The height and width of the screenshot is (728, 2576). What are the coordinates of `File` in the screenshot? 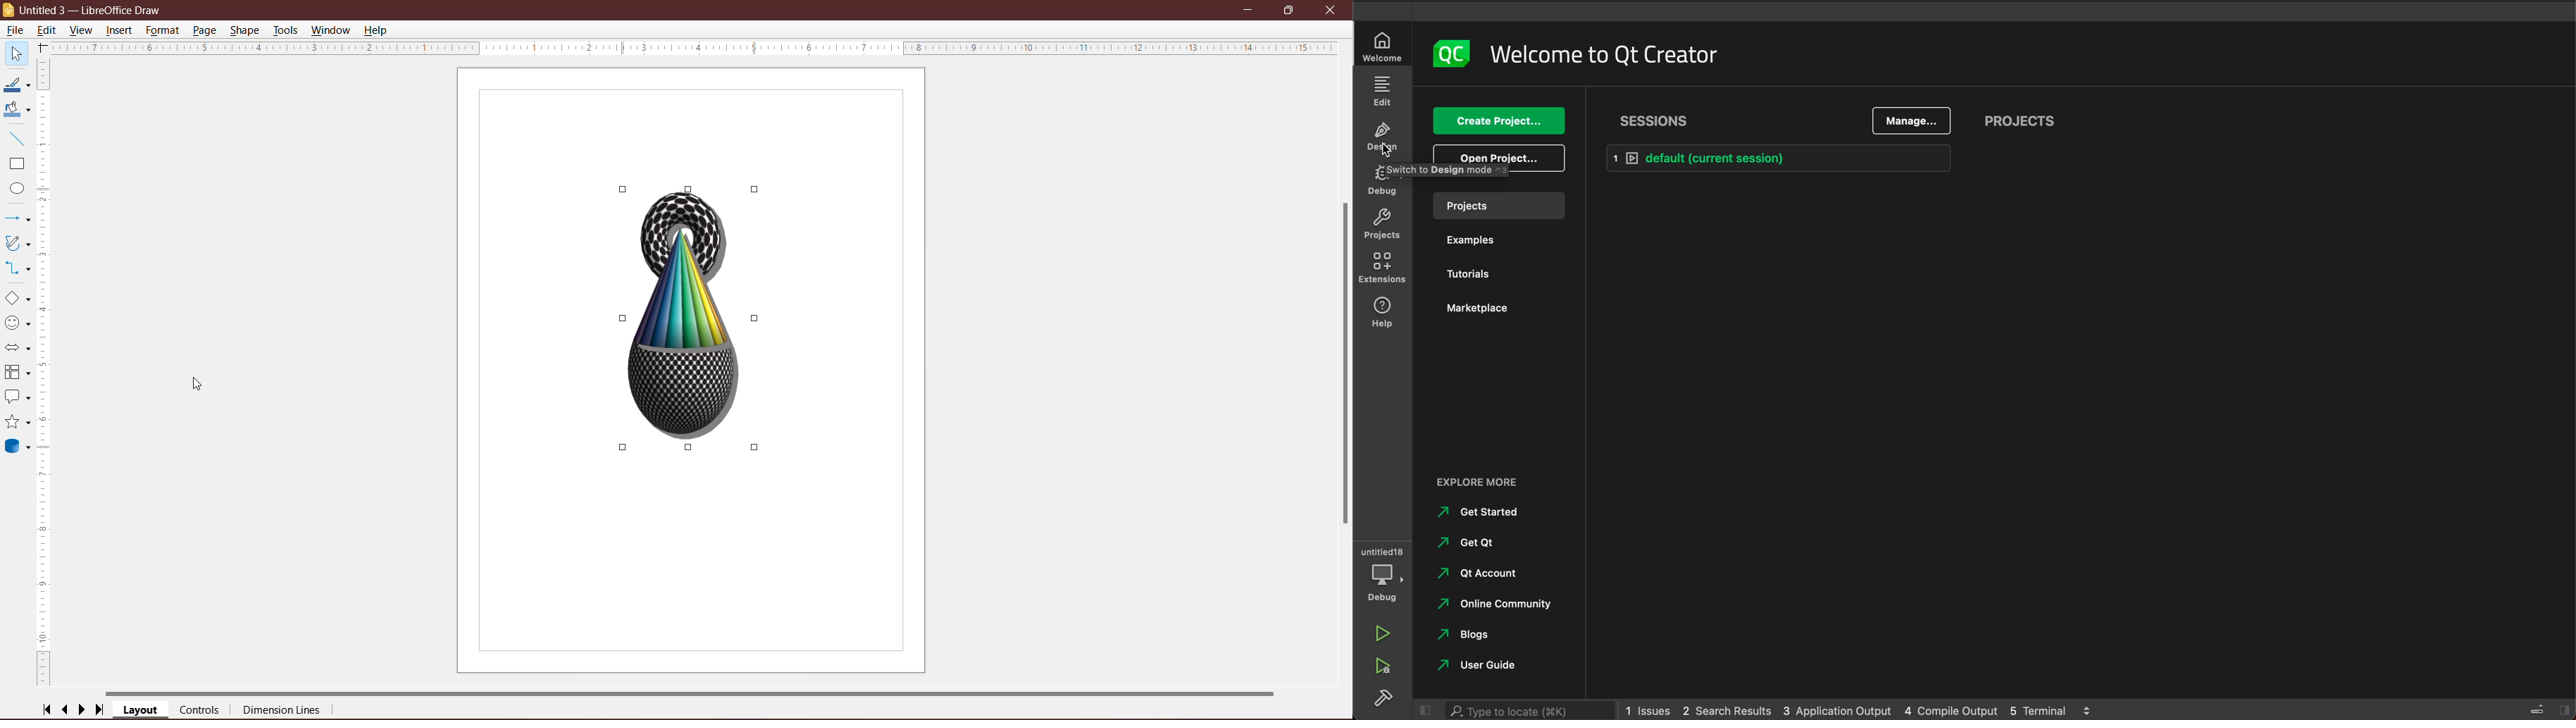 It's located at (16, 30).